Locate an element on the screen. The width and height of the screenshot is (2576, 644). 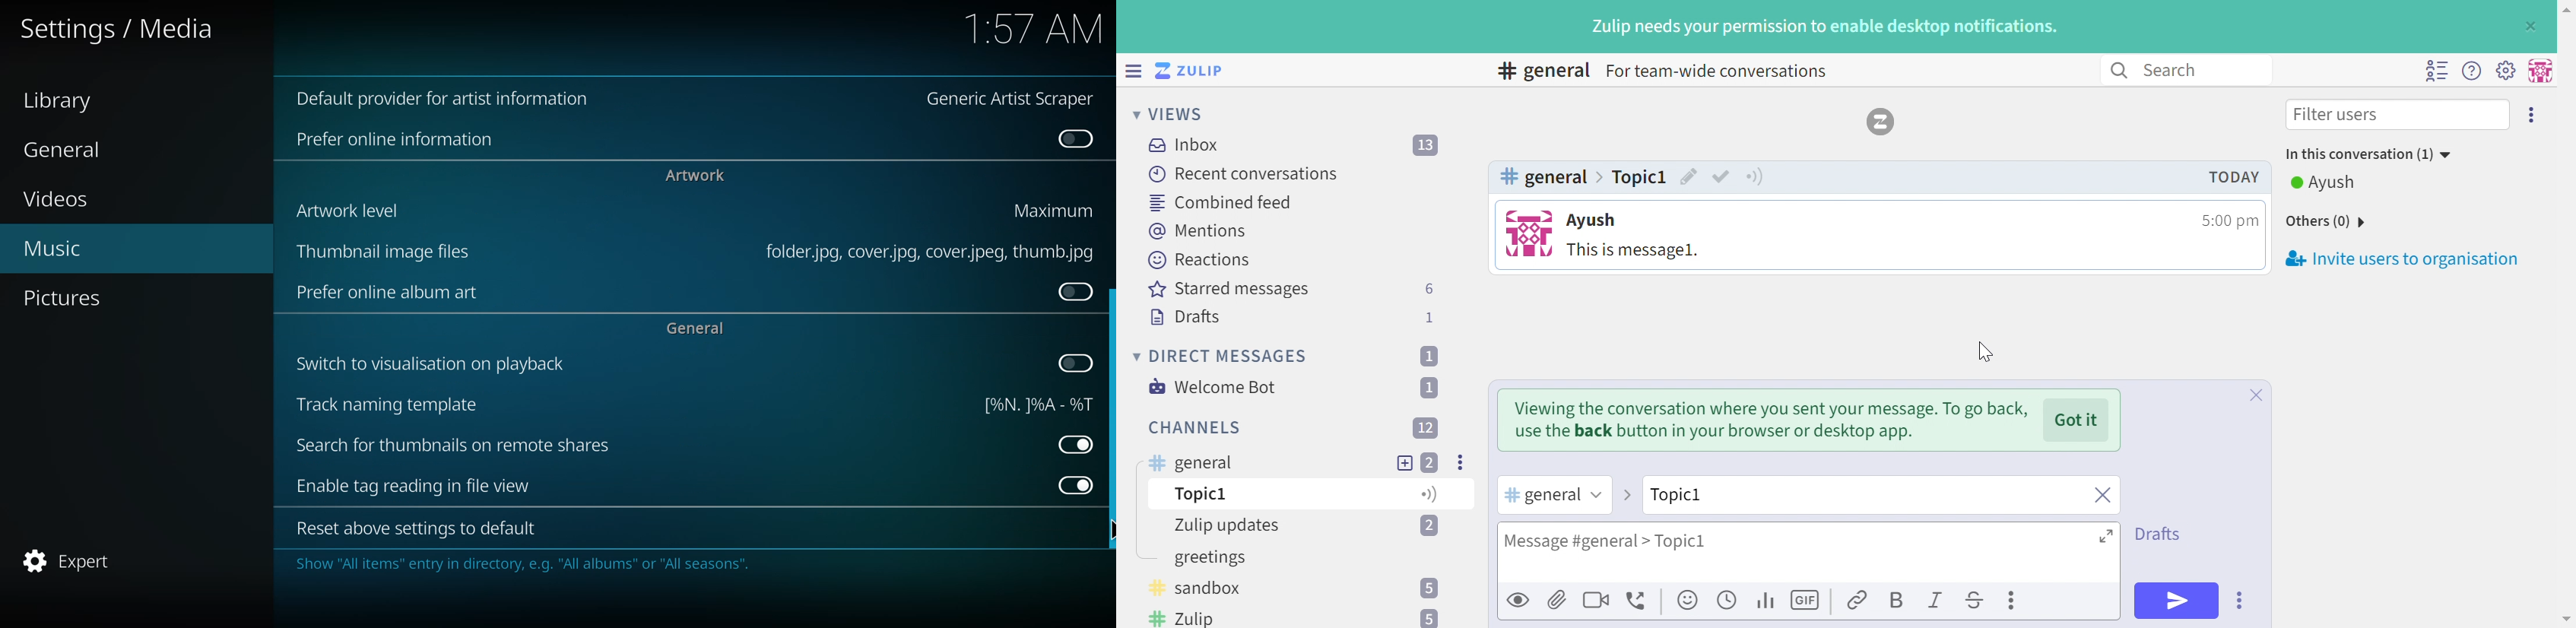
generic is located at coordinates (1013, 100).